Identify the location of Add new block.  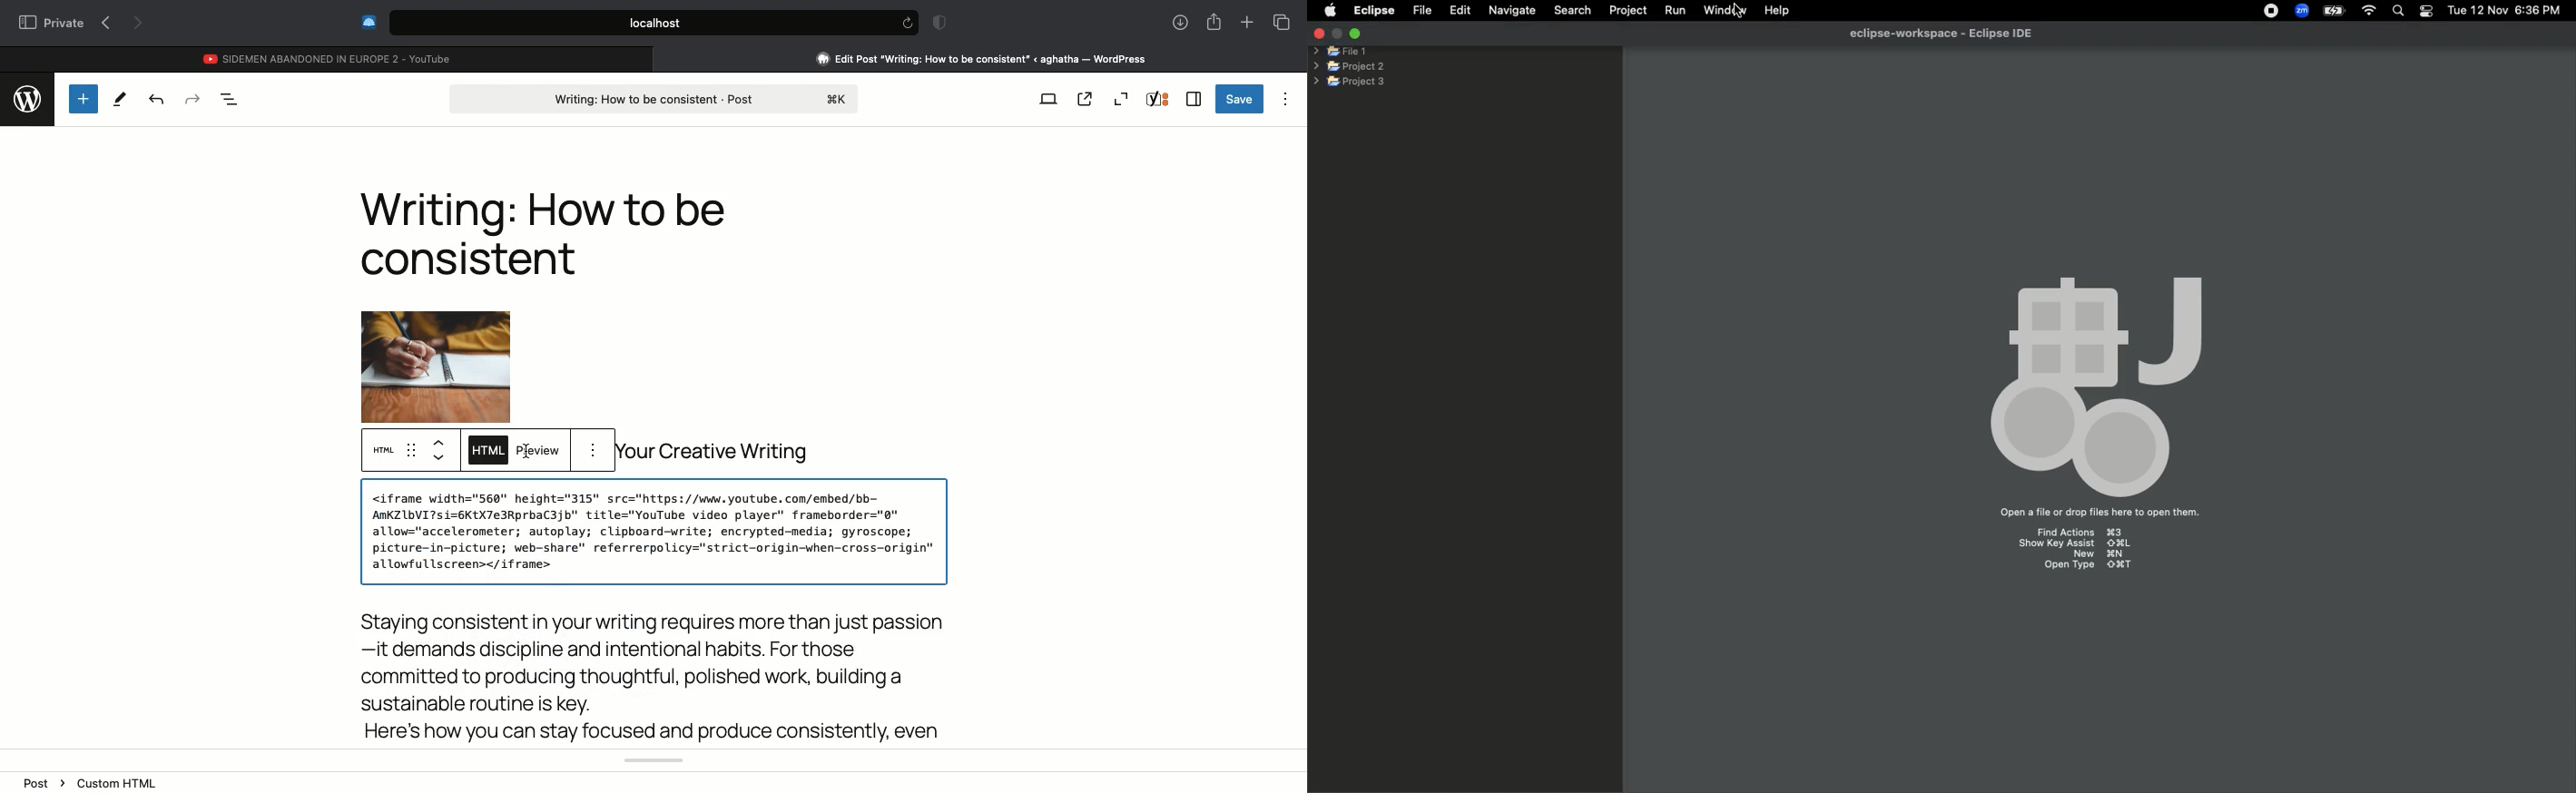
(82, 98).